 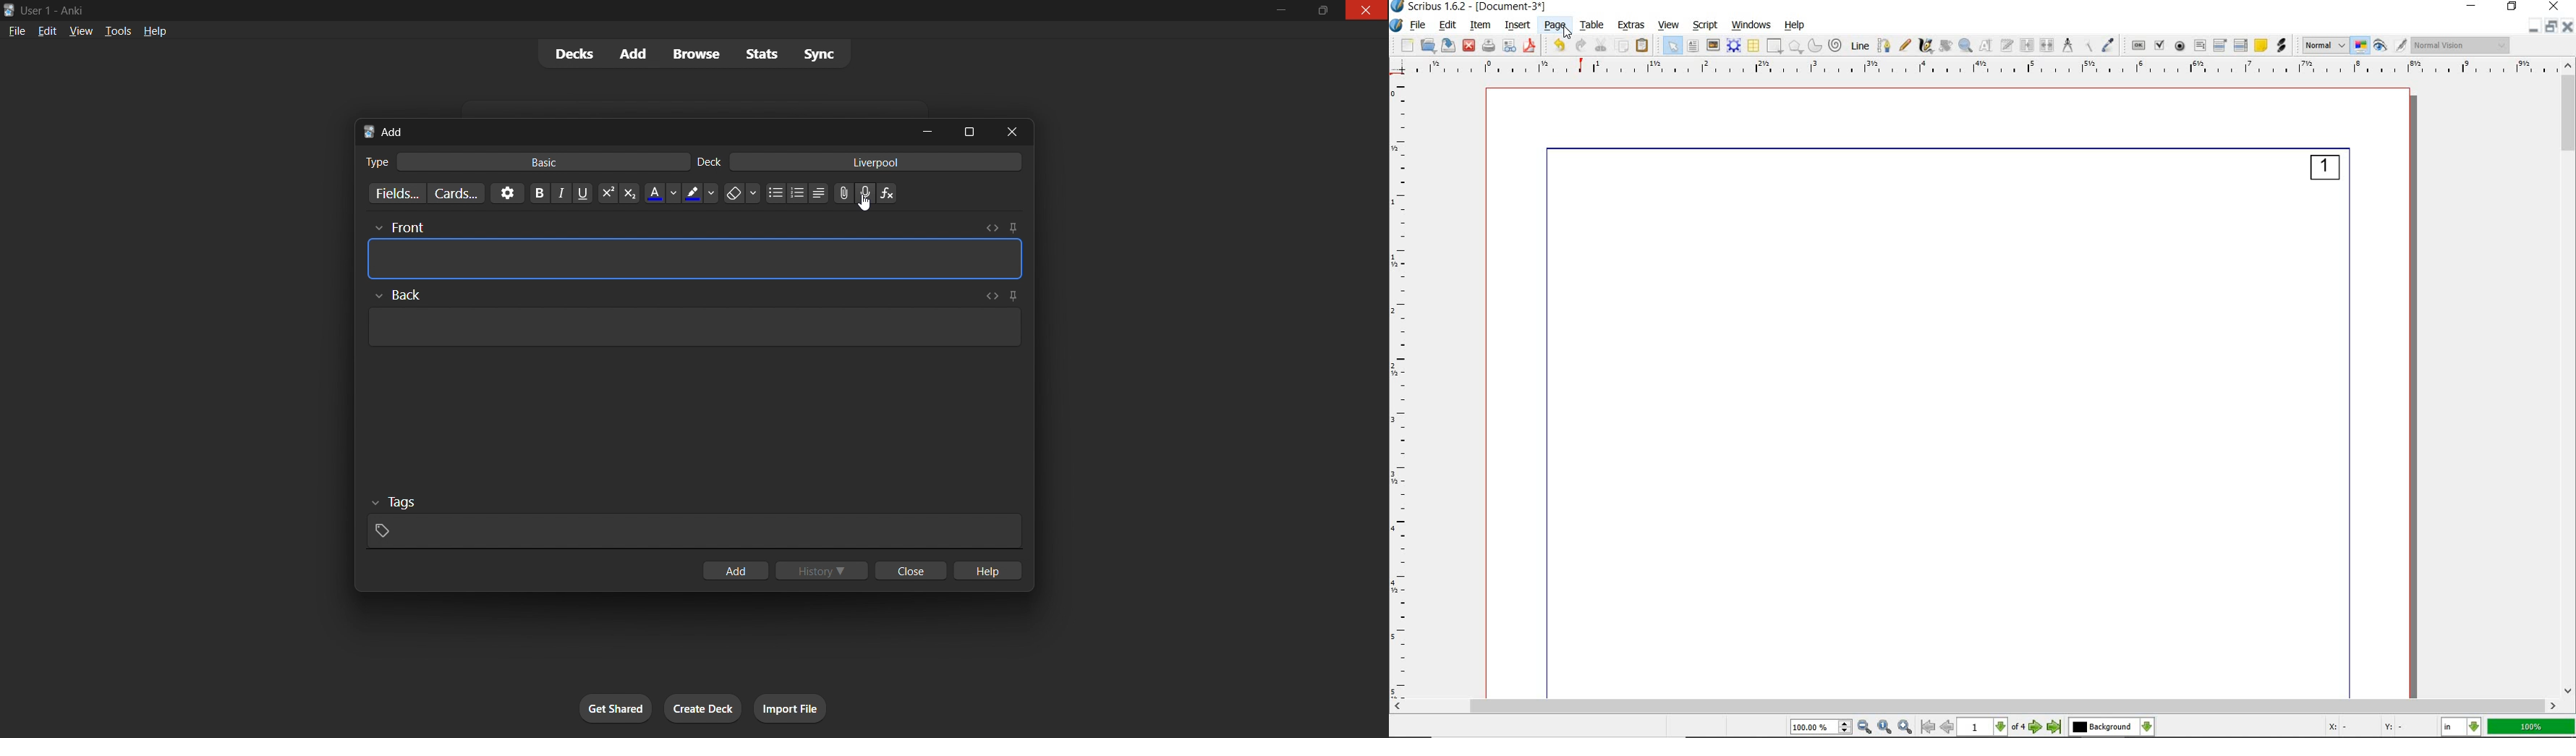 I want to click on get shared, so click(x=600, y=704).